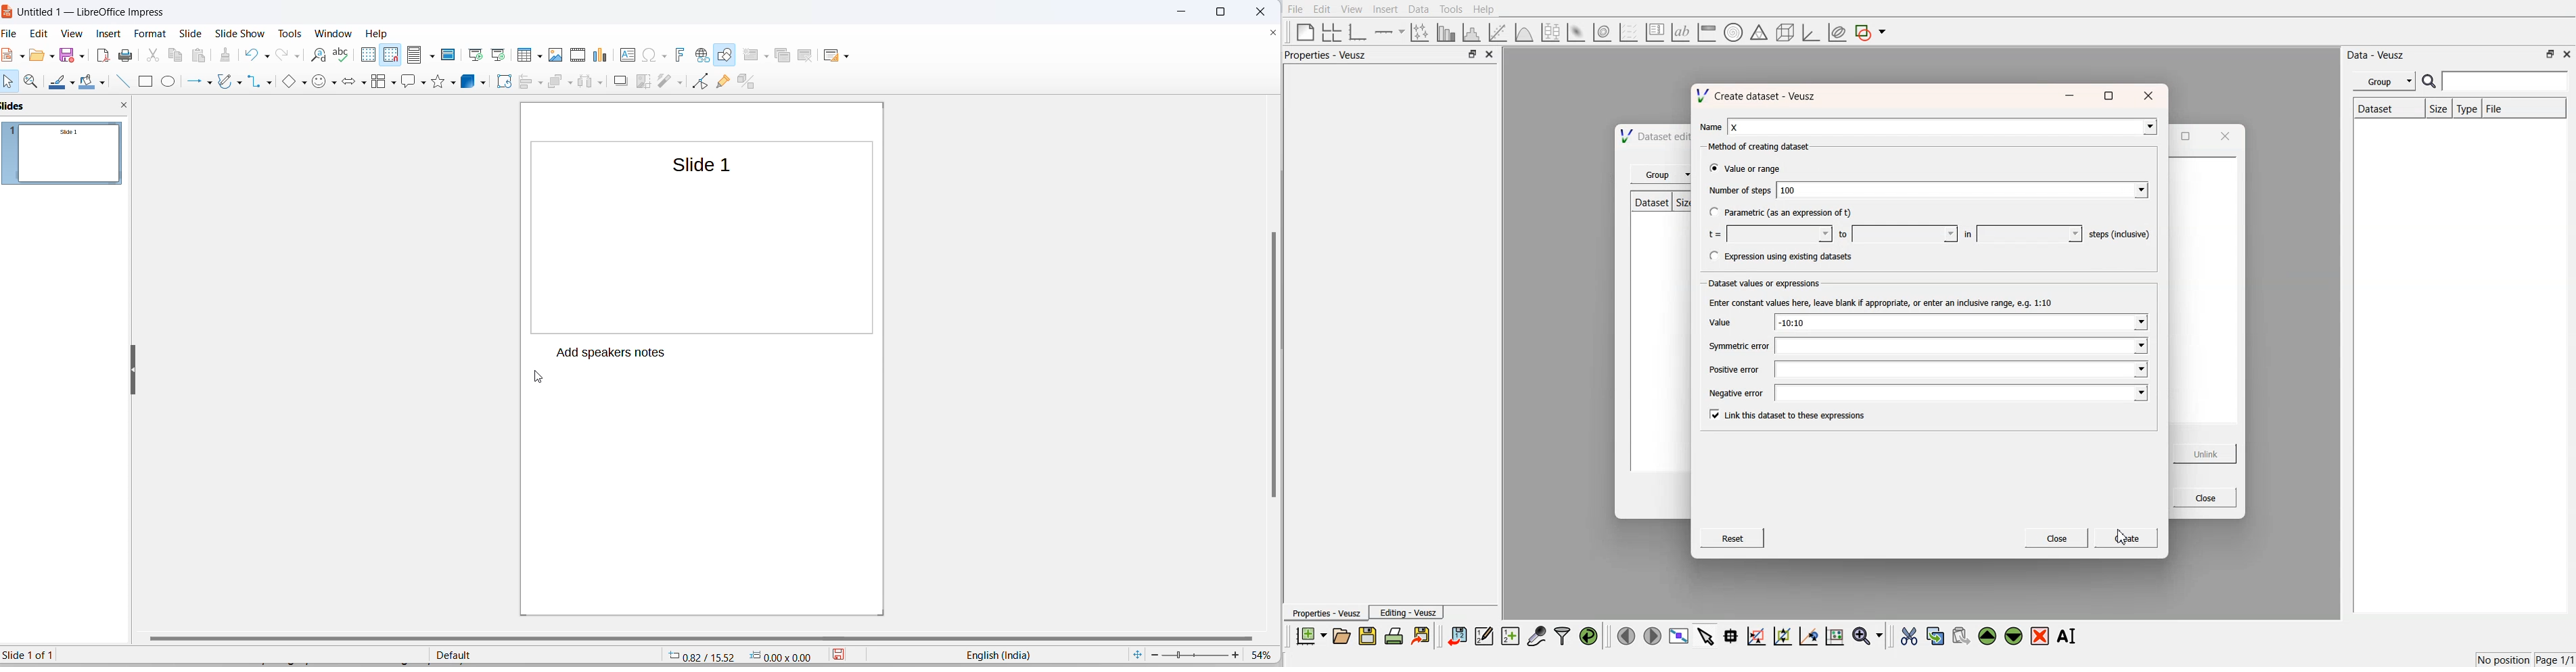 This screenshot has width=2576, height=672. I want to click on No position, so click(2505, 658).